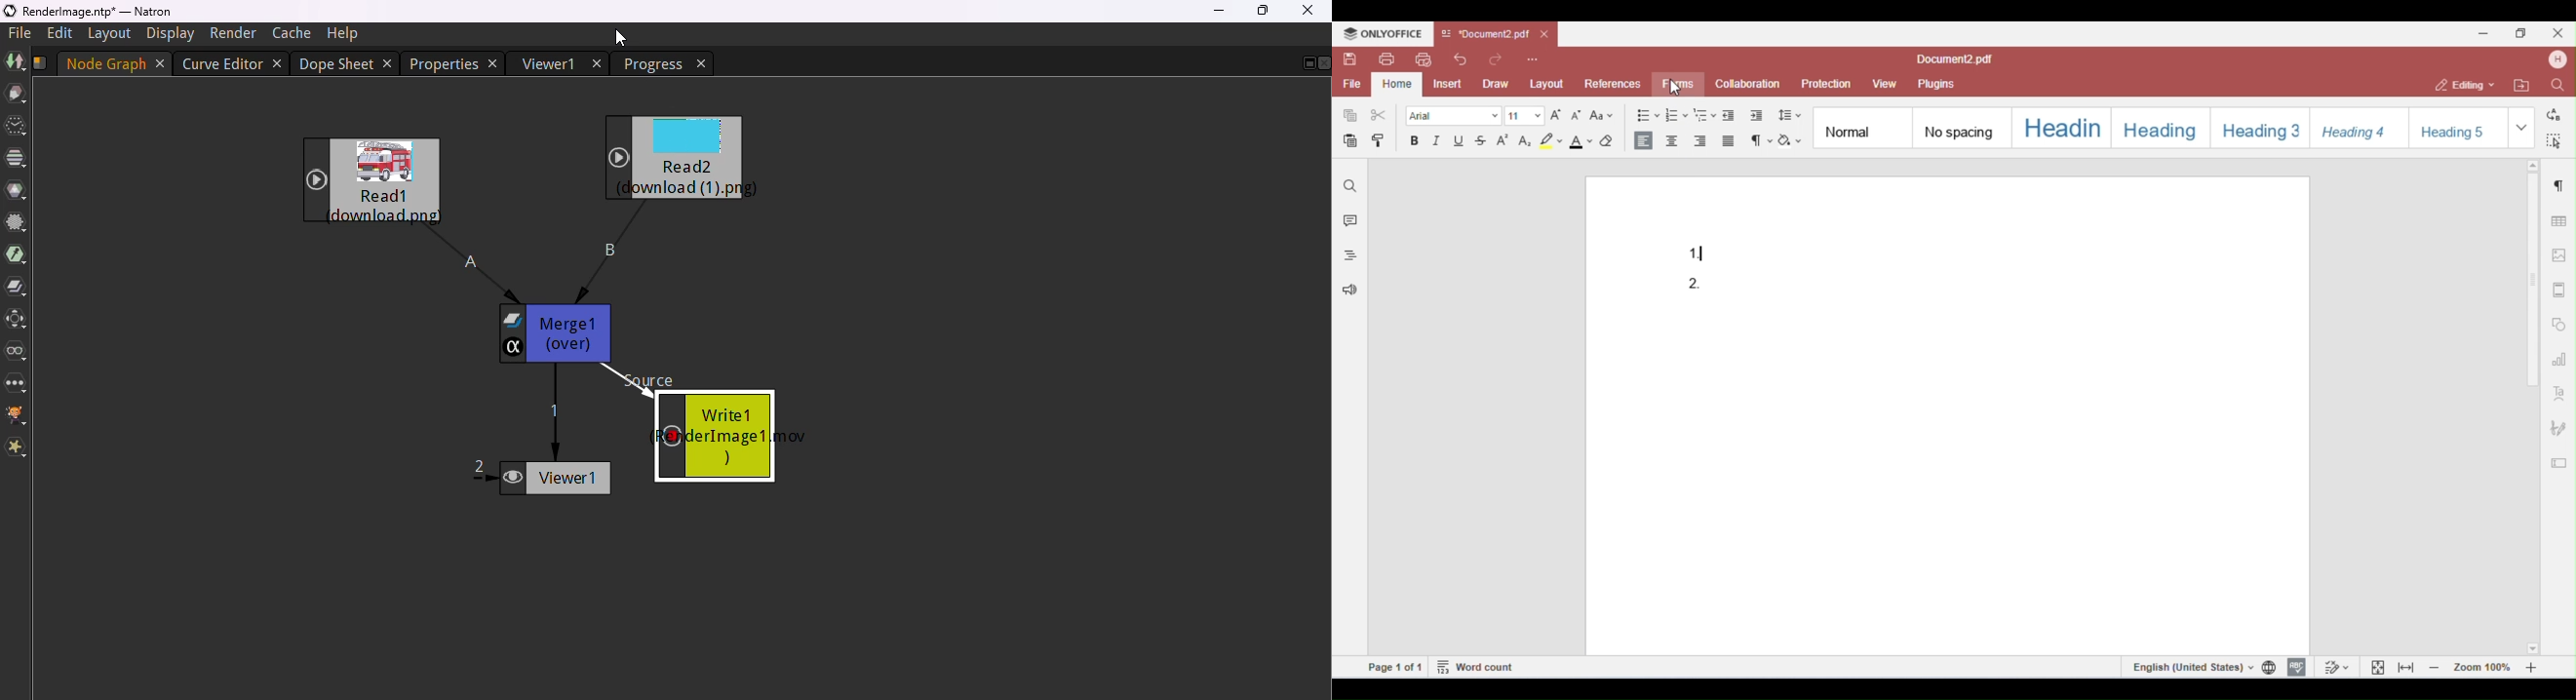 This screenshot has height=700, width=2576. Describe the element at coordinates (1700, 141) in the screenshot. I see `align right` at that location.